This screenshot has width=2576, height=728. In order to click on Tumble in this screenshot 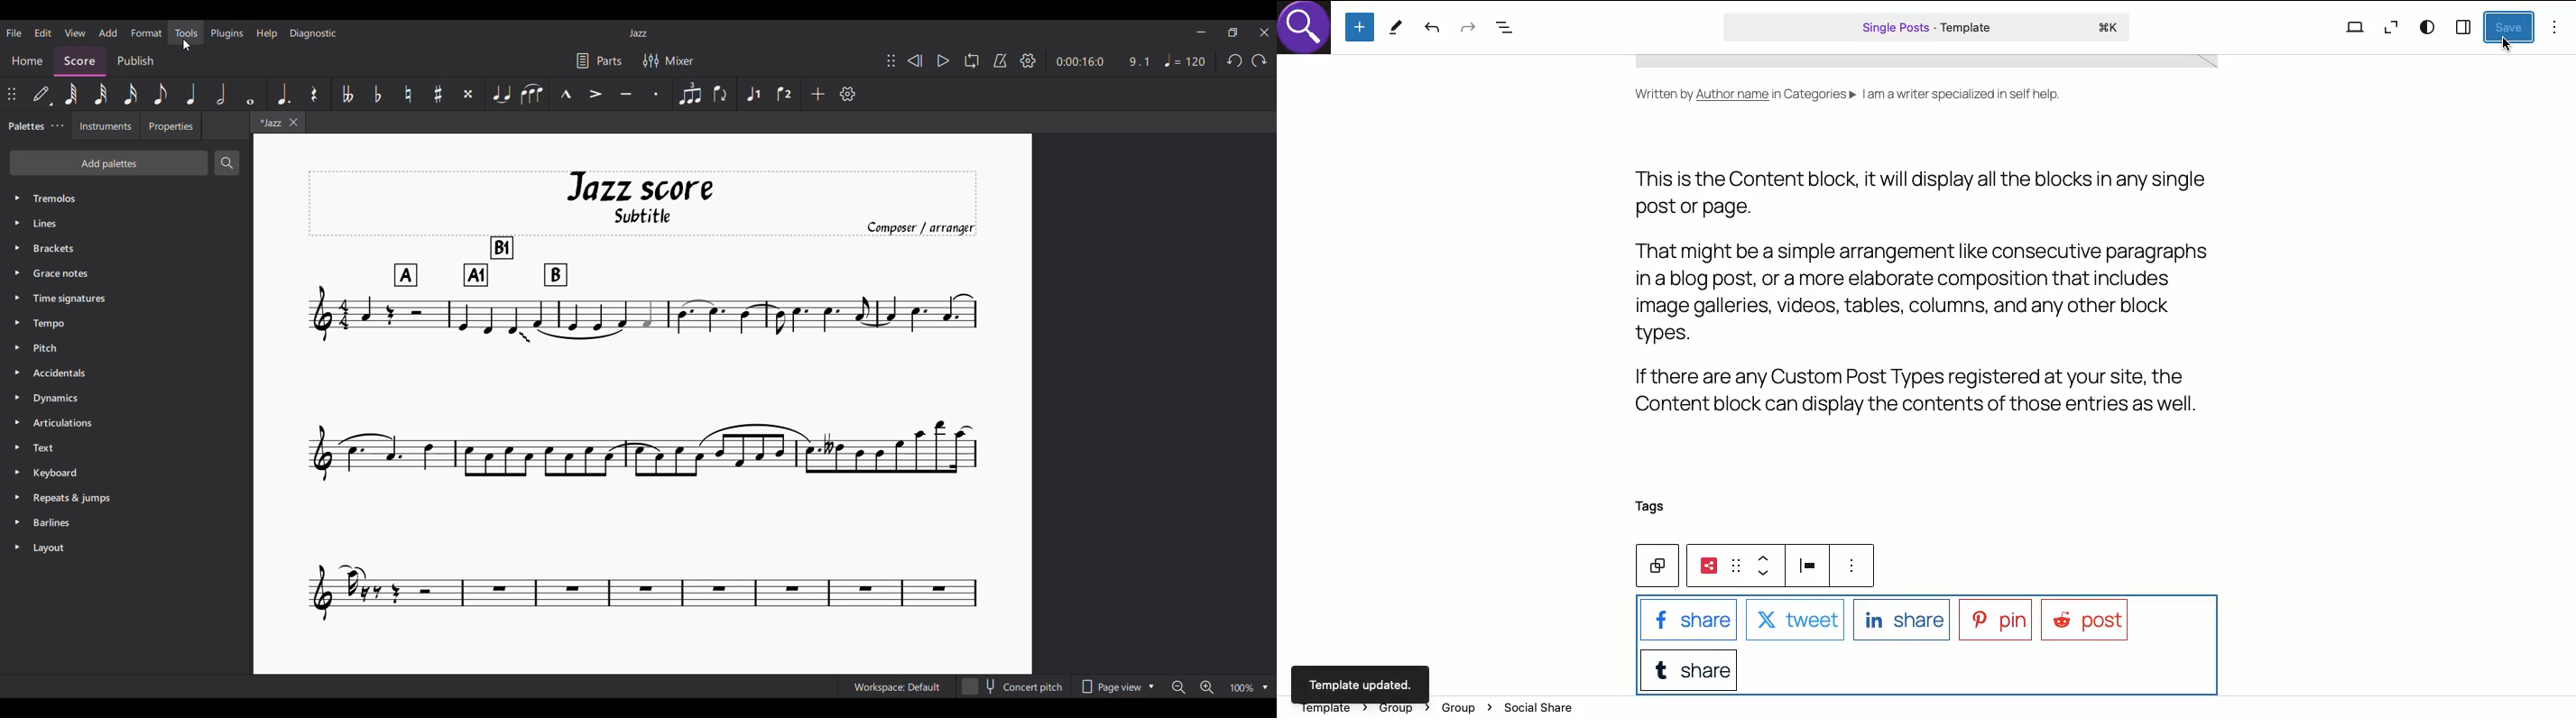, I will do `click(1690, 670)`.